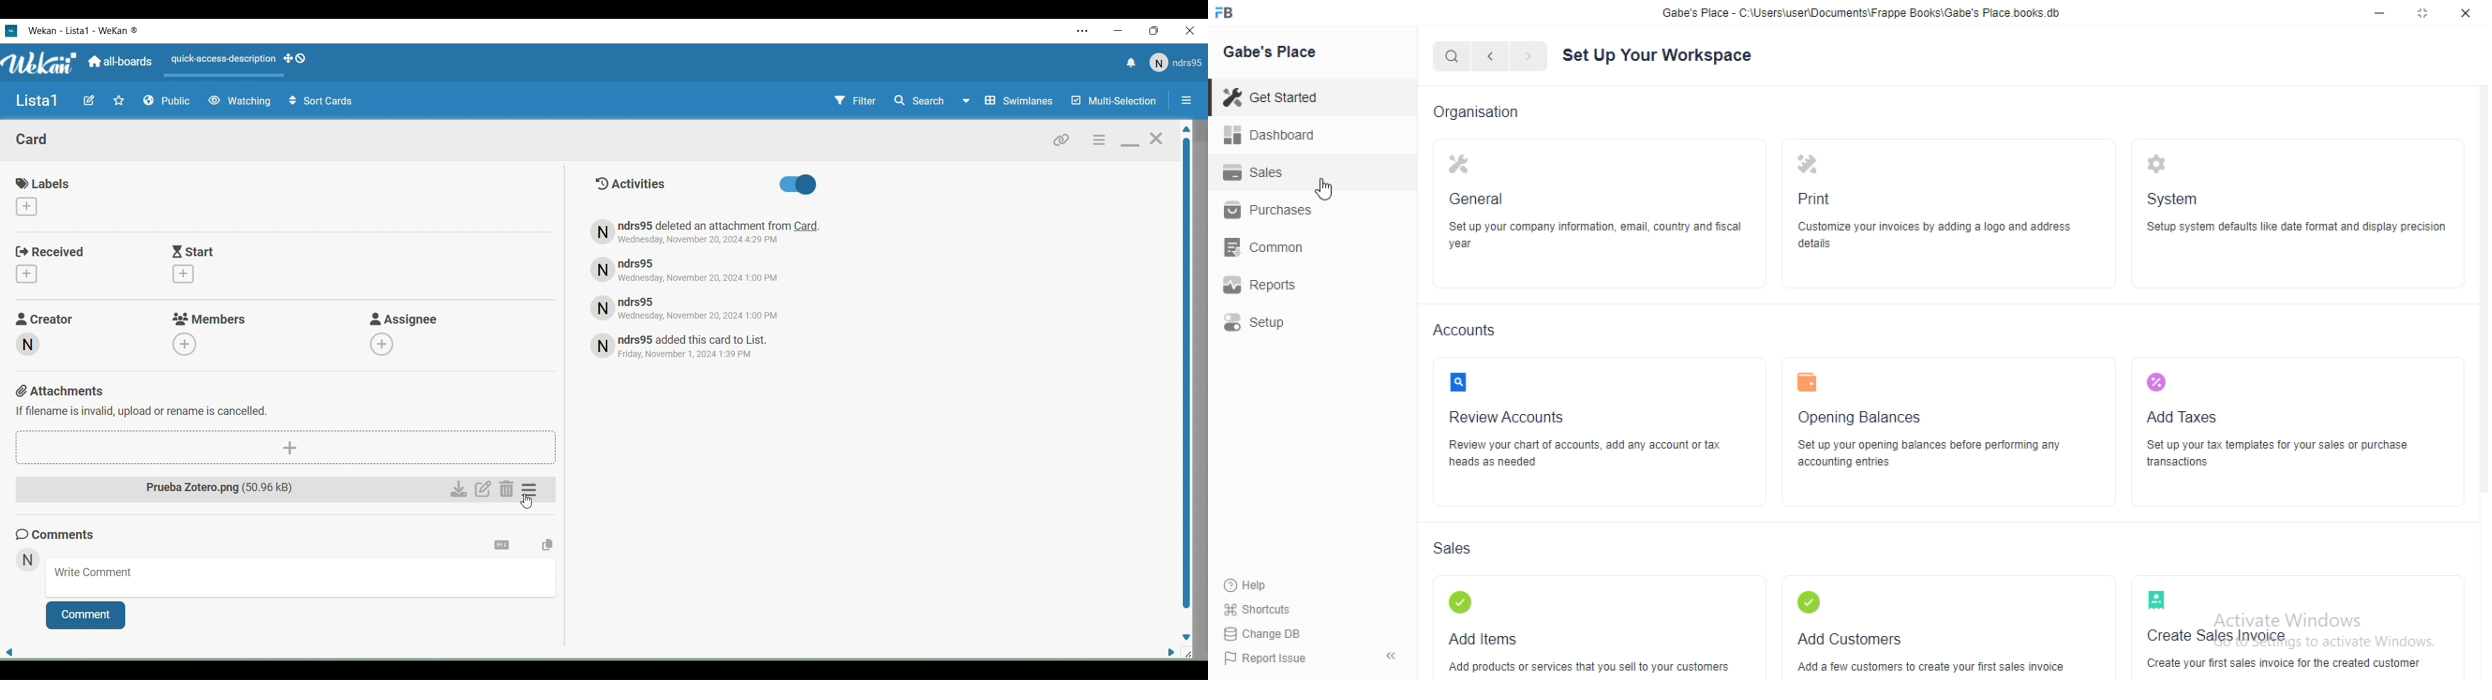 The height and width of the screenshot is (700, 2492). I want to click on Close, so click(1194, 31).